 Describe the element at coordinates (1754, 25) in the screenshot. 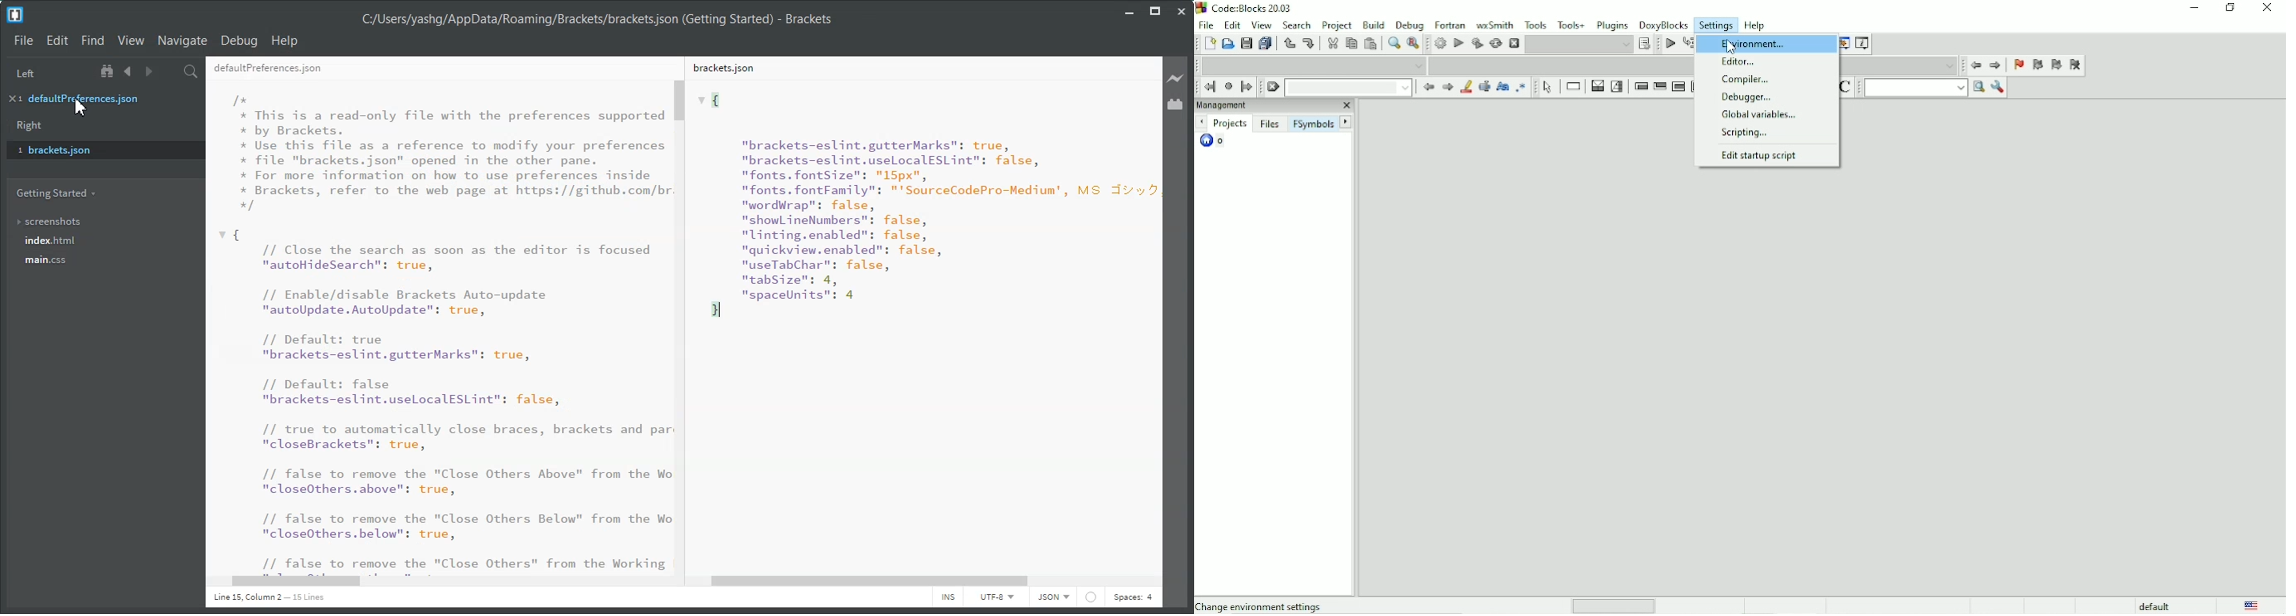

I see `Help` at that location.